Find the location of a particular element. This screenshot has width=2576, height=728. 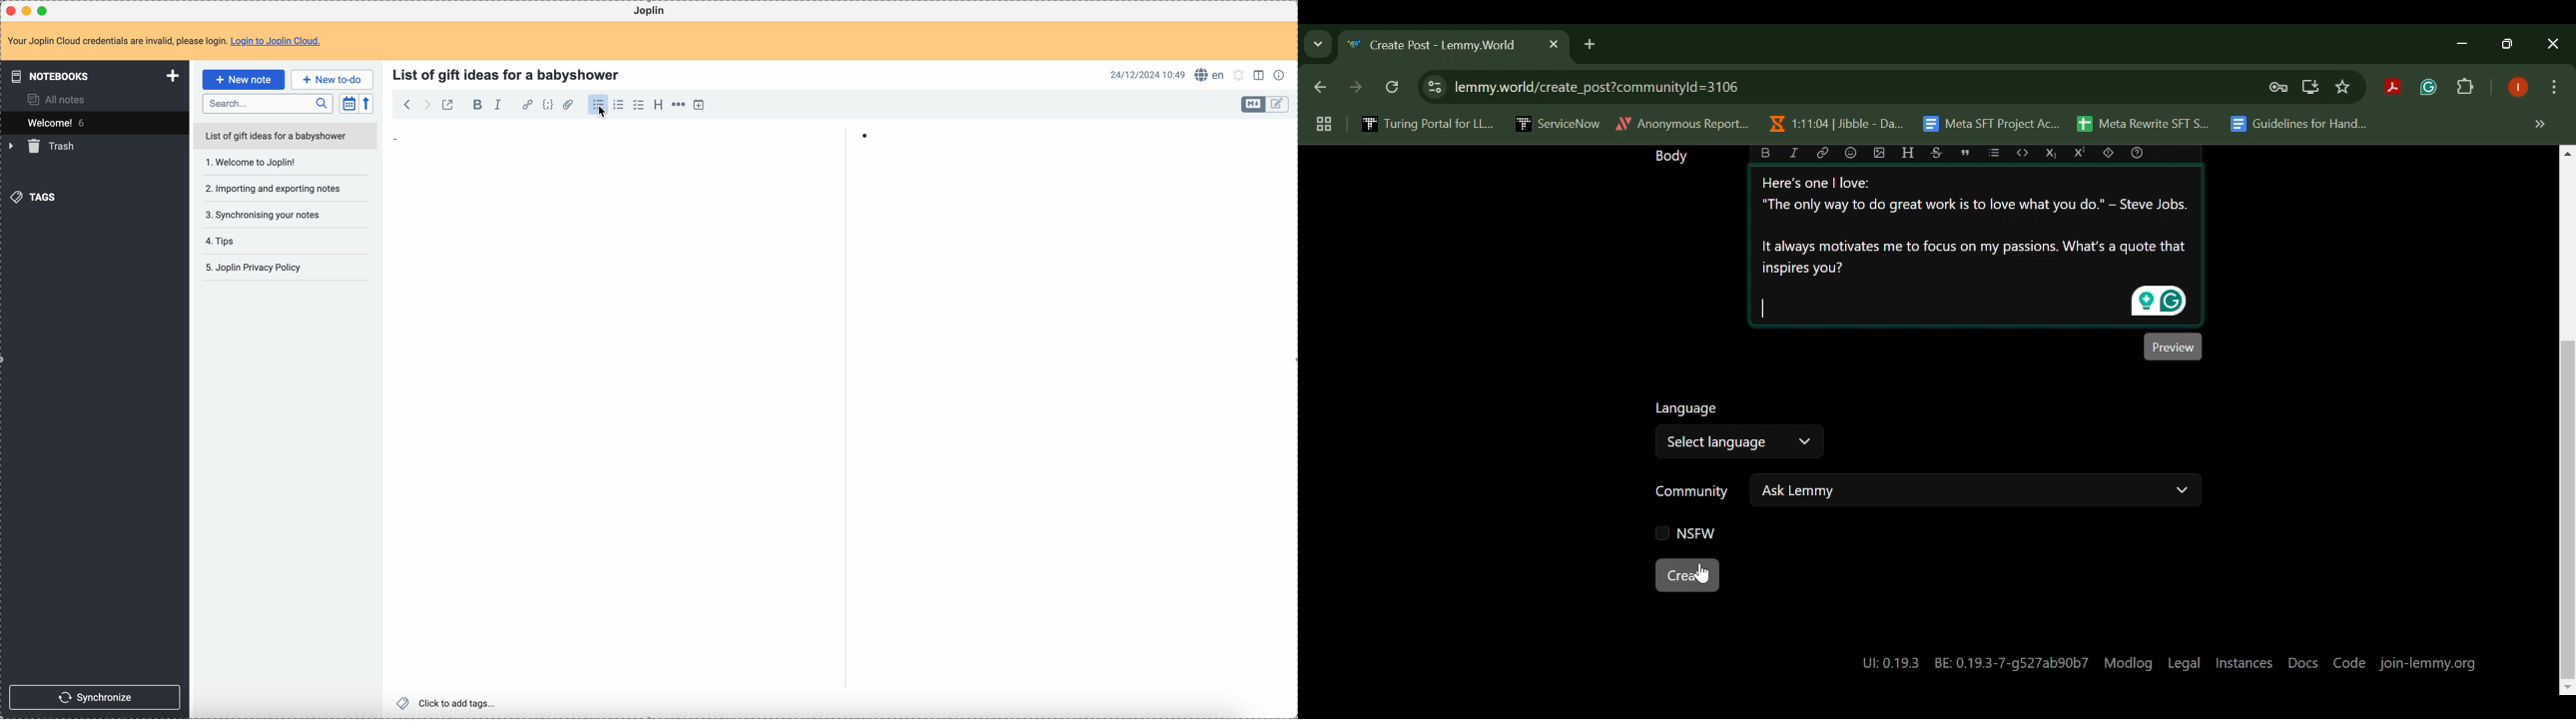

bold is located at coordinates (477, 106).